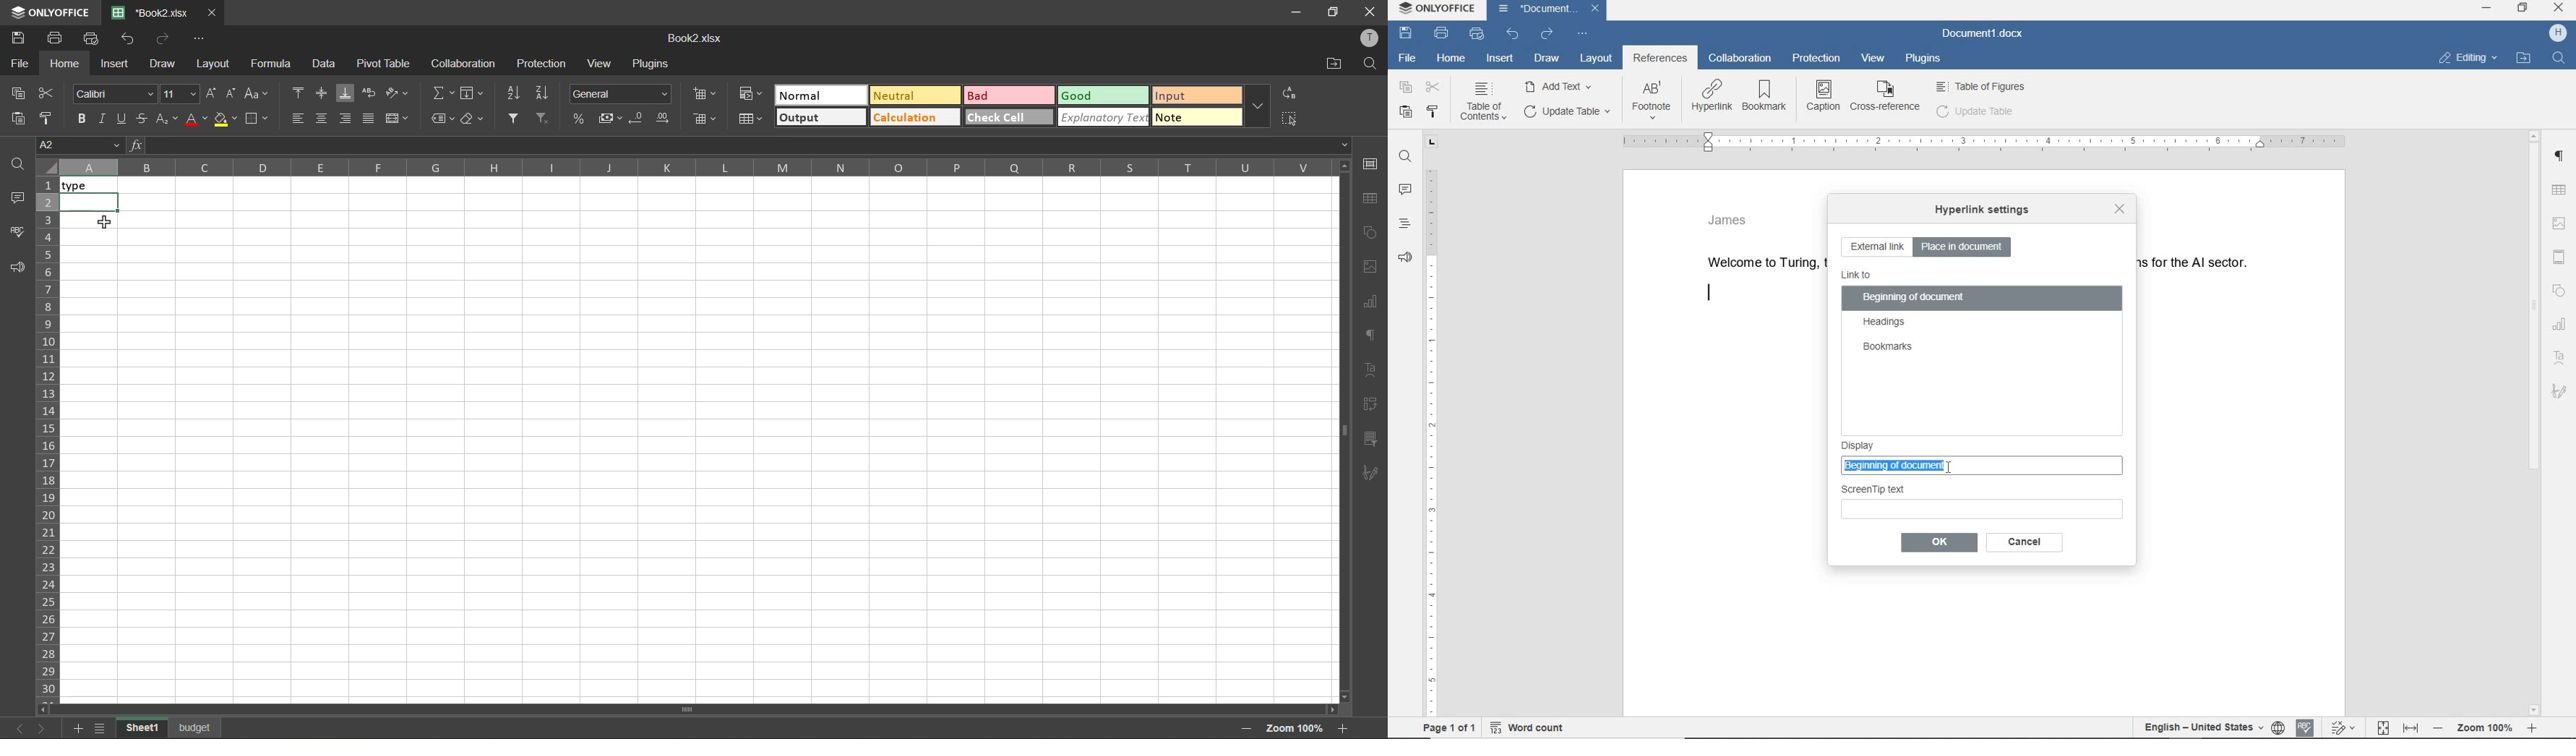 The height and width of the screenshot is (756, 2576). Describe the element at coordinates (1340, 340) in the screenshot. I see `scroll bar` at that location.